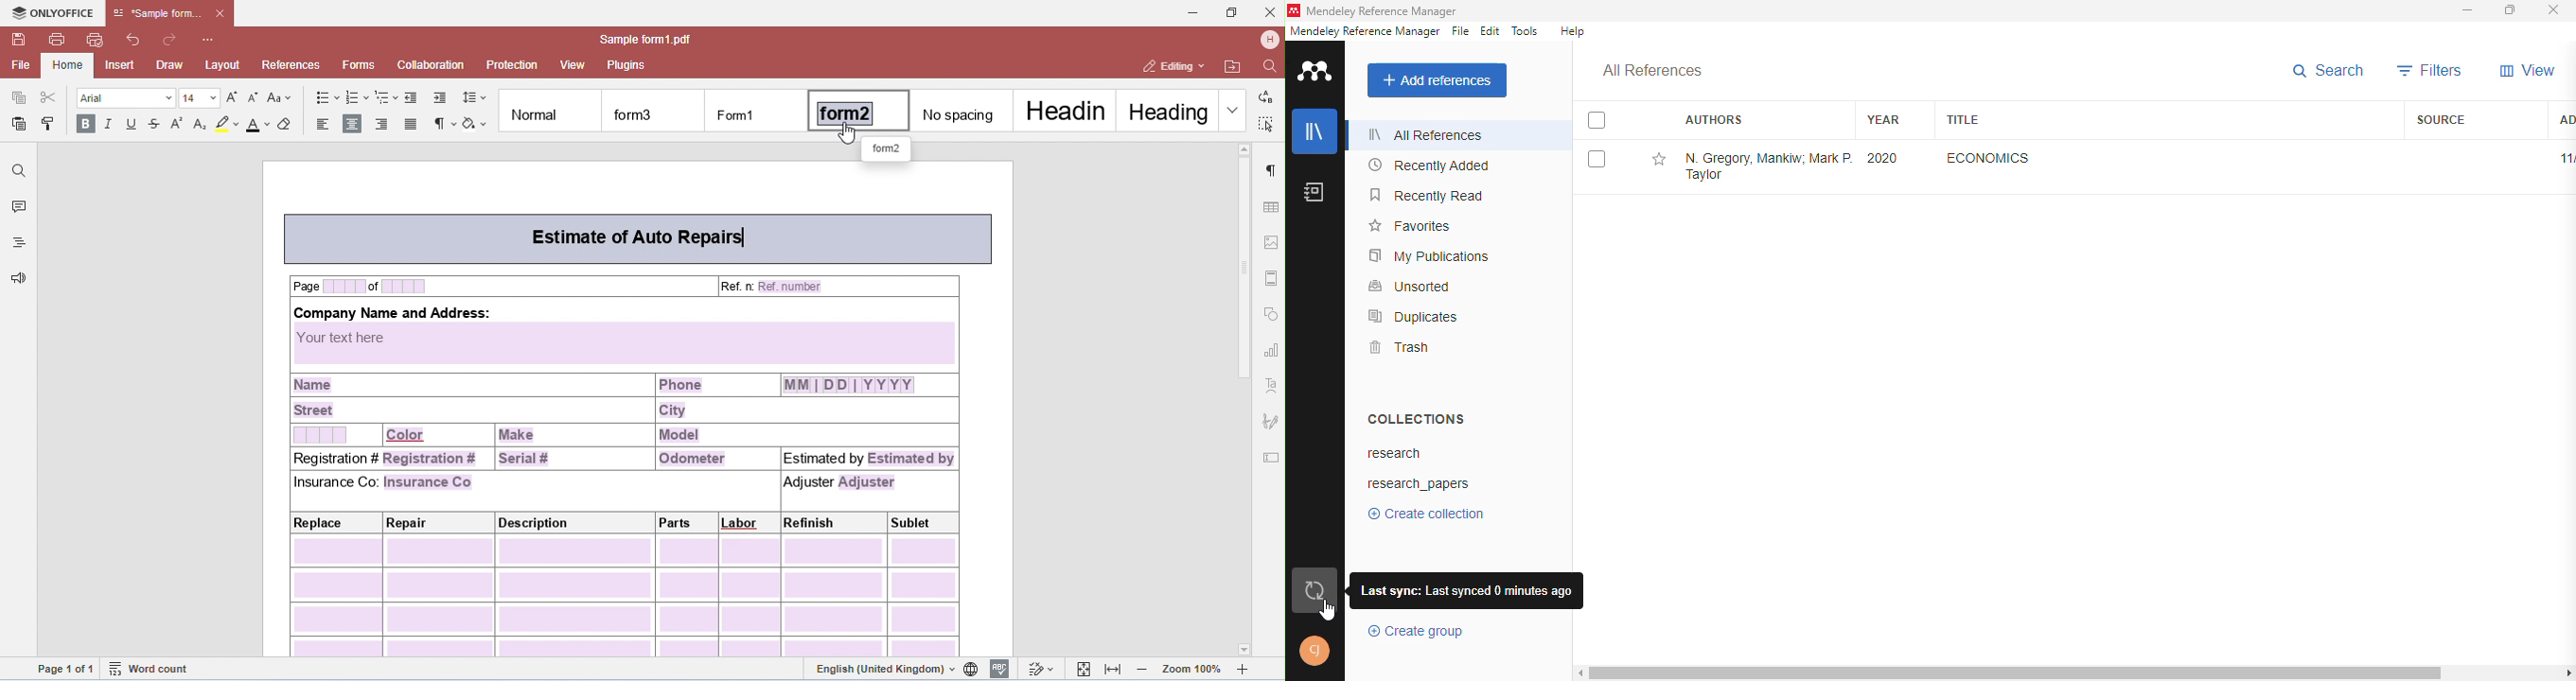 The width and height of the screenshot is (2576, 700). What do you see at coordinates (1425, 134) in the screenshot?
I see `all references` at bounding box center [1425, 134].